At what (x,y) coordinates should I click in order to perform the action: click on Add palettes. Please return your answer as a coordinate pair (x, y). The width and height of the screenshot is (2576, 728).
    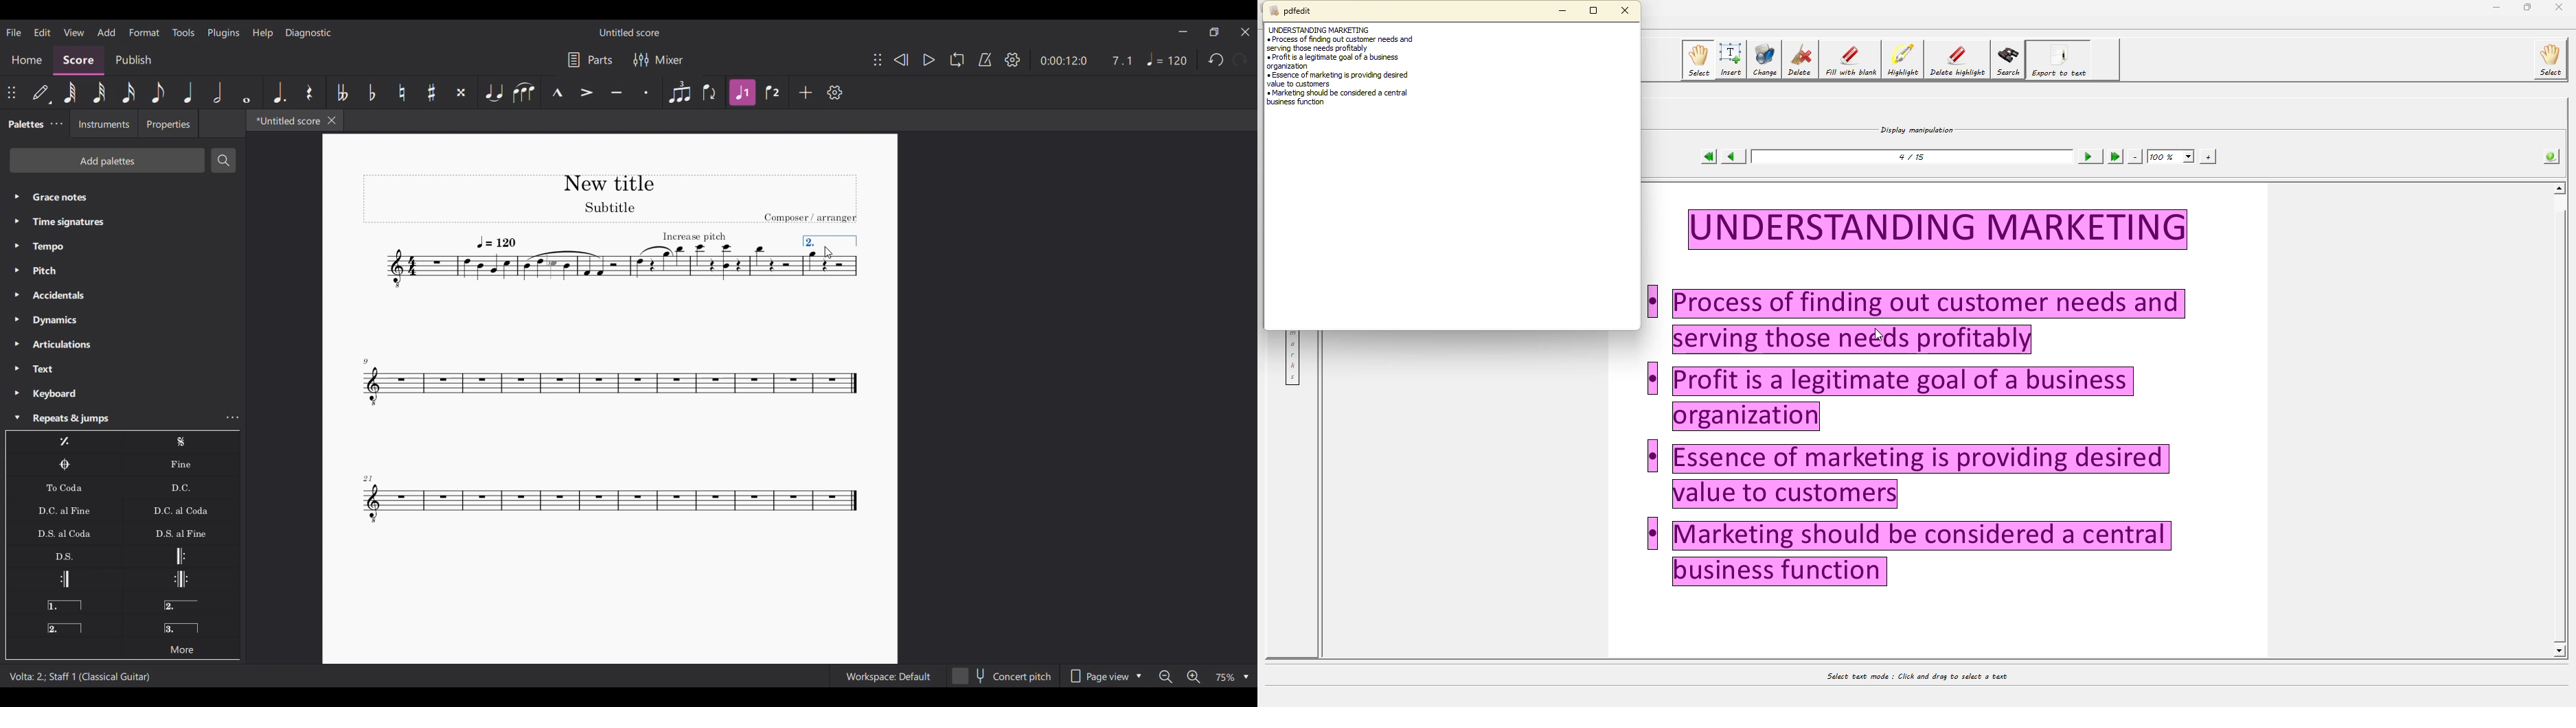
    Looking at the image, I should click on (107, 160).